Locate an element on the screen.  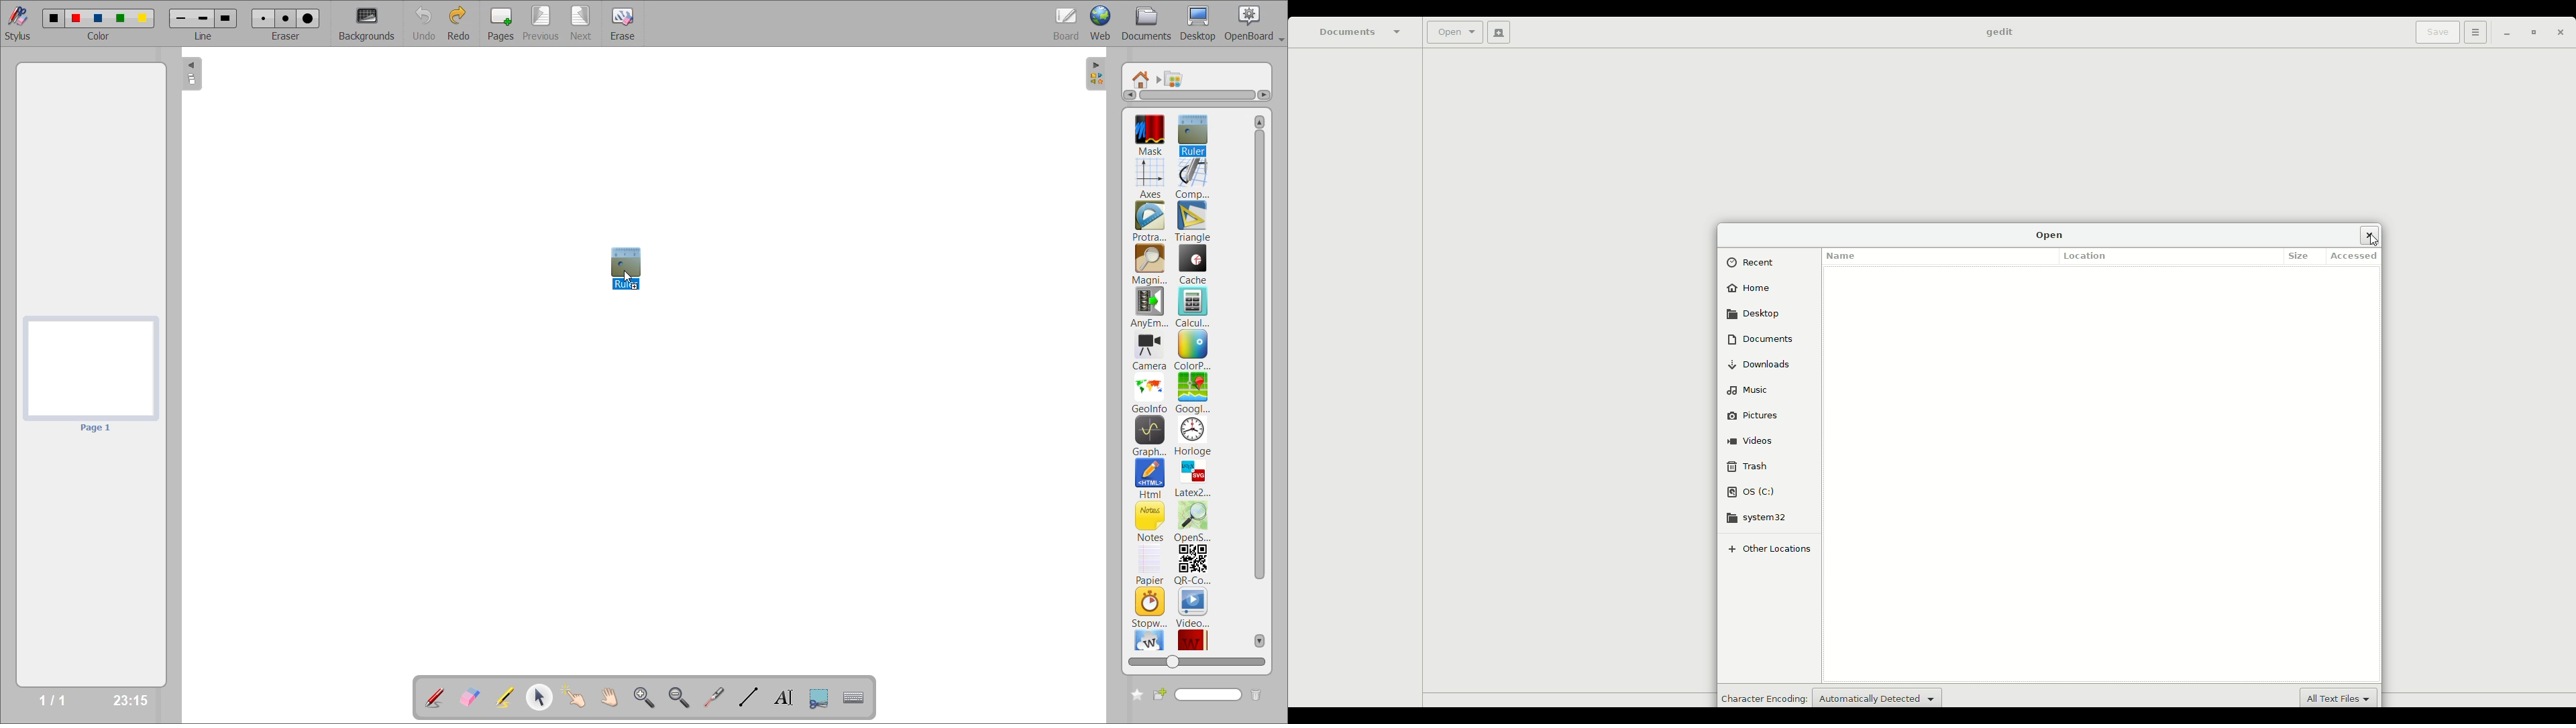
googlemaps is located at coordinates (1191, 393).